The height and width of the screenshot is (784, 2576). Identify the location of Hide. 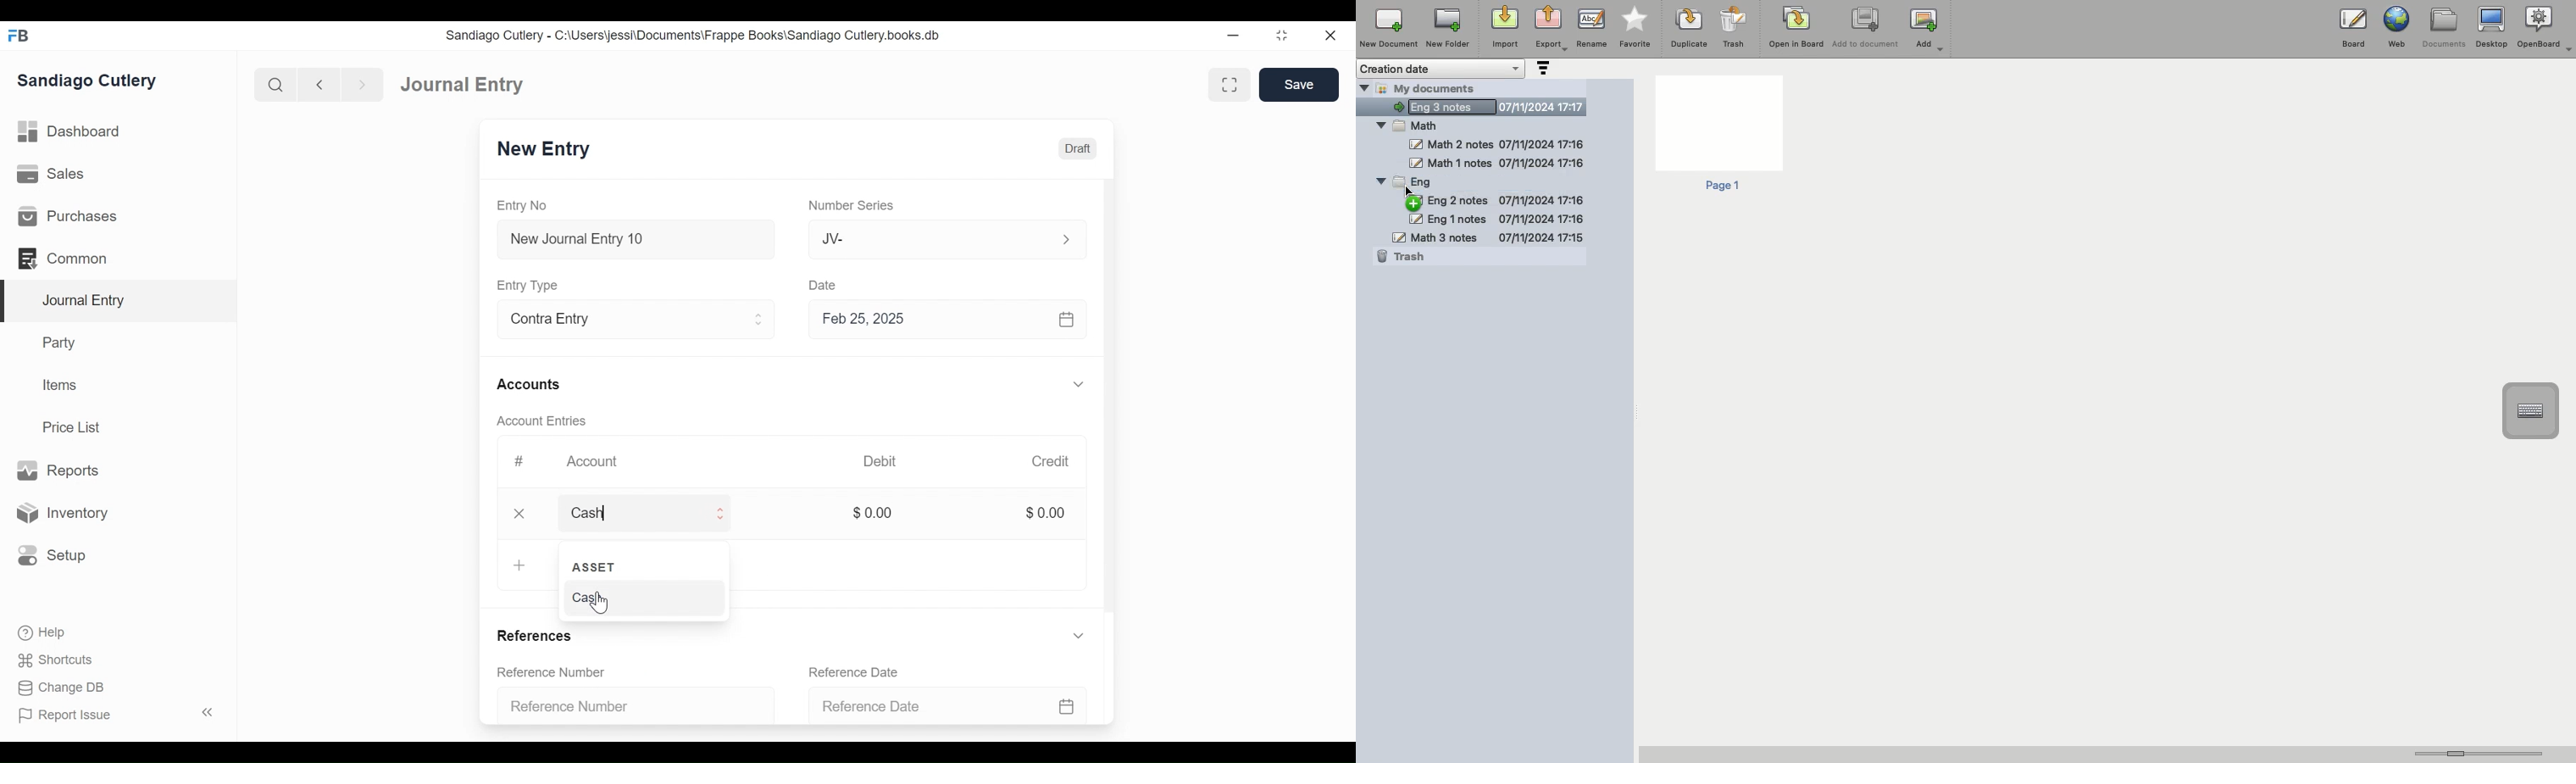
(1380, 181).